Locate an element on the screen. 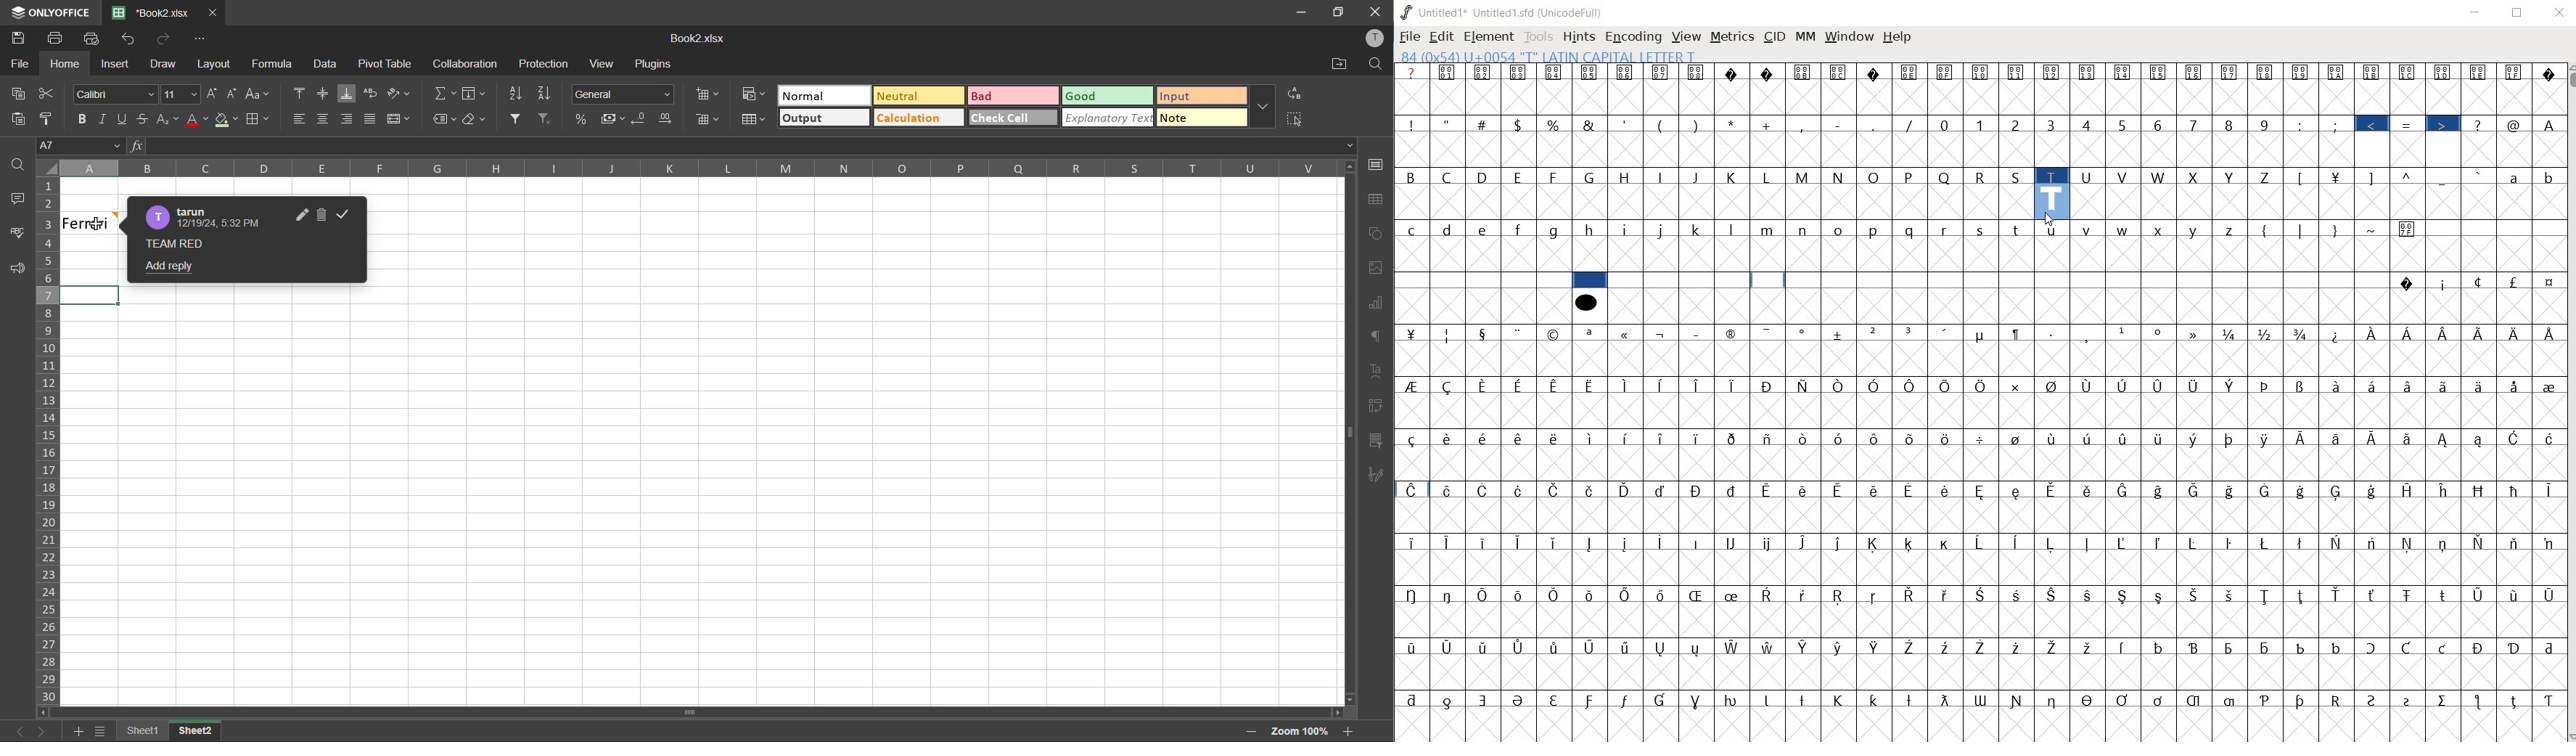 Image resolution: width=2576 pixels, height=756 pixels. Symbol is located at coordinates (1519, 542).